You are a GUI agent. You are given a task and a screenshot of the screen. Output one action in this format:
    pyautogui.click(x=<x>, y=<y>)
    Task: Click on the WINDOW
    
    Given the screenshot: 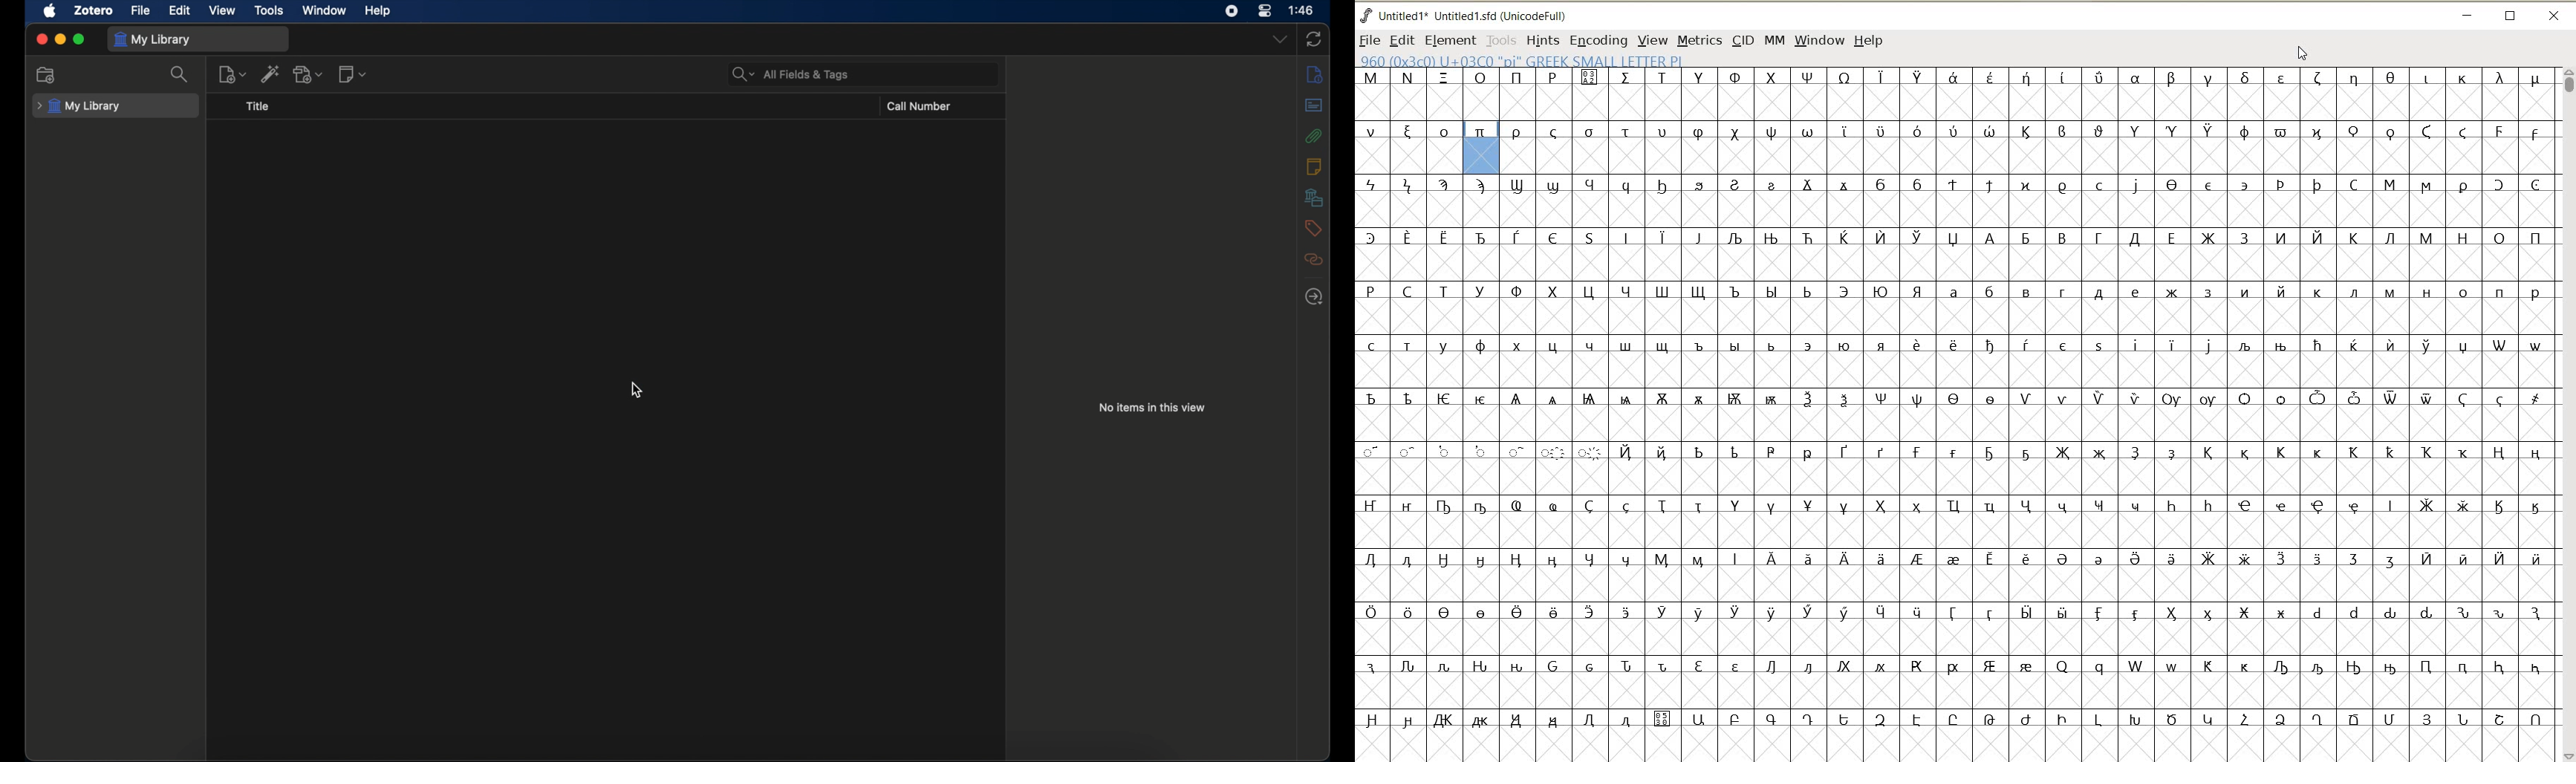 What is the action you would take?
    pyautogui.click(x=1819, y=39)
    